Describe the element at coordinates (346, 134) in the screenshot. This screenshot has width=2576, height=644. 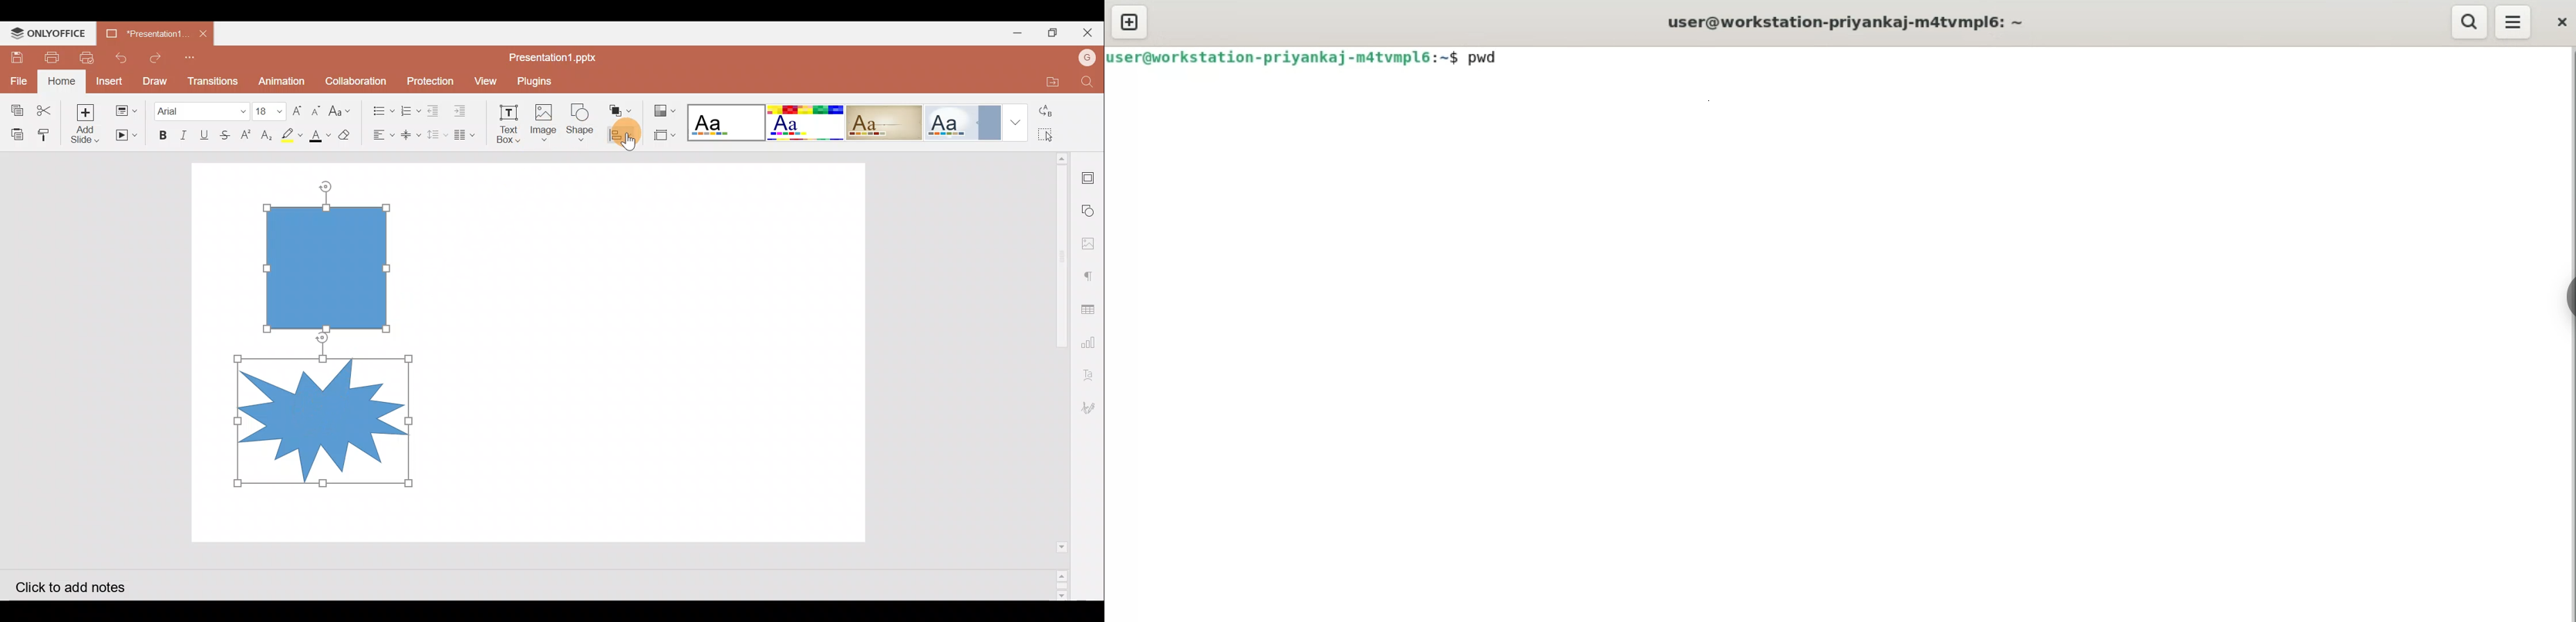
I see `Clear style` at that location.